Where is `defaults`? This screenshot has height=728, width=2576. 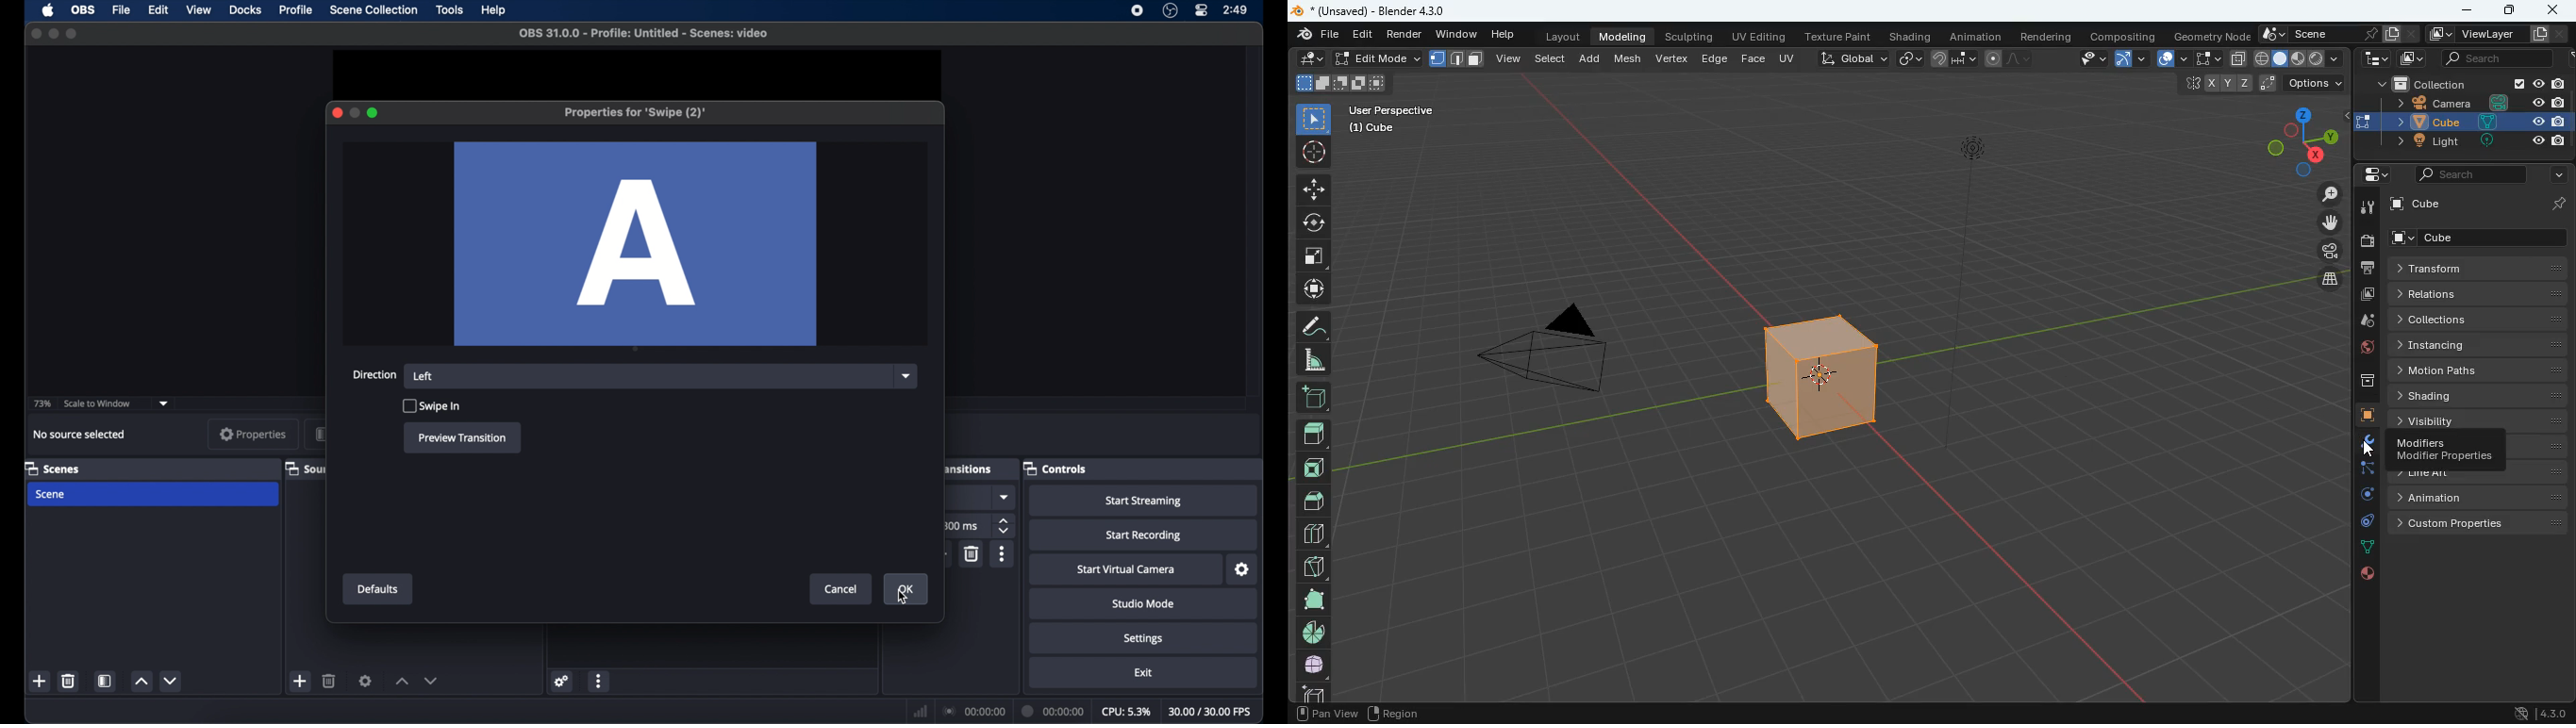
defaults is located at coordinates (379, 589).